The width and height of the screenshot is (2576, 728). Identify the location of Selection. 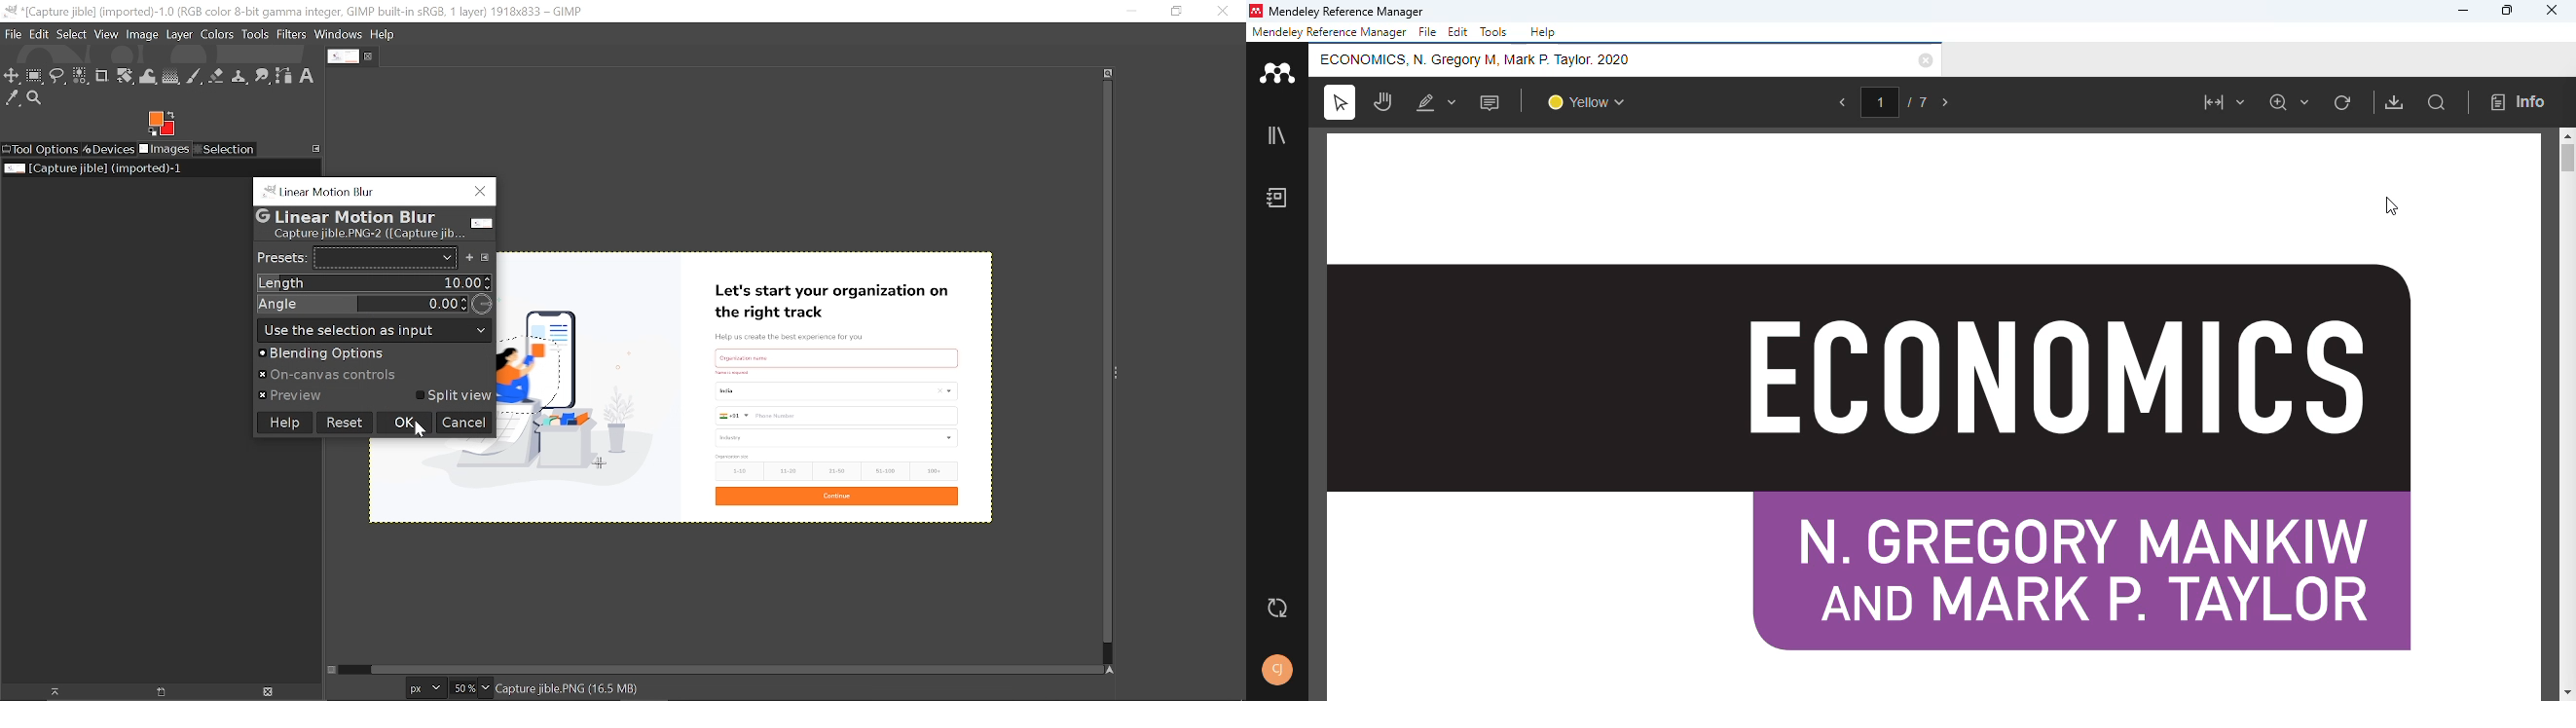
(224, 150).